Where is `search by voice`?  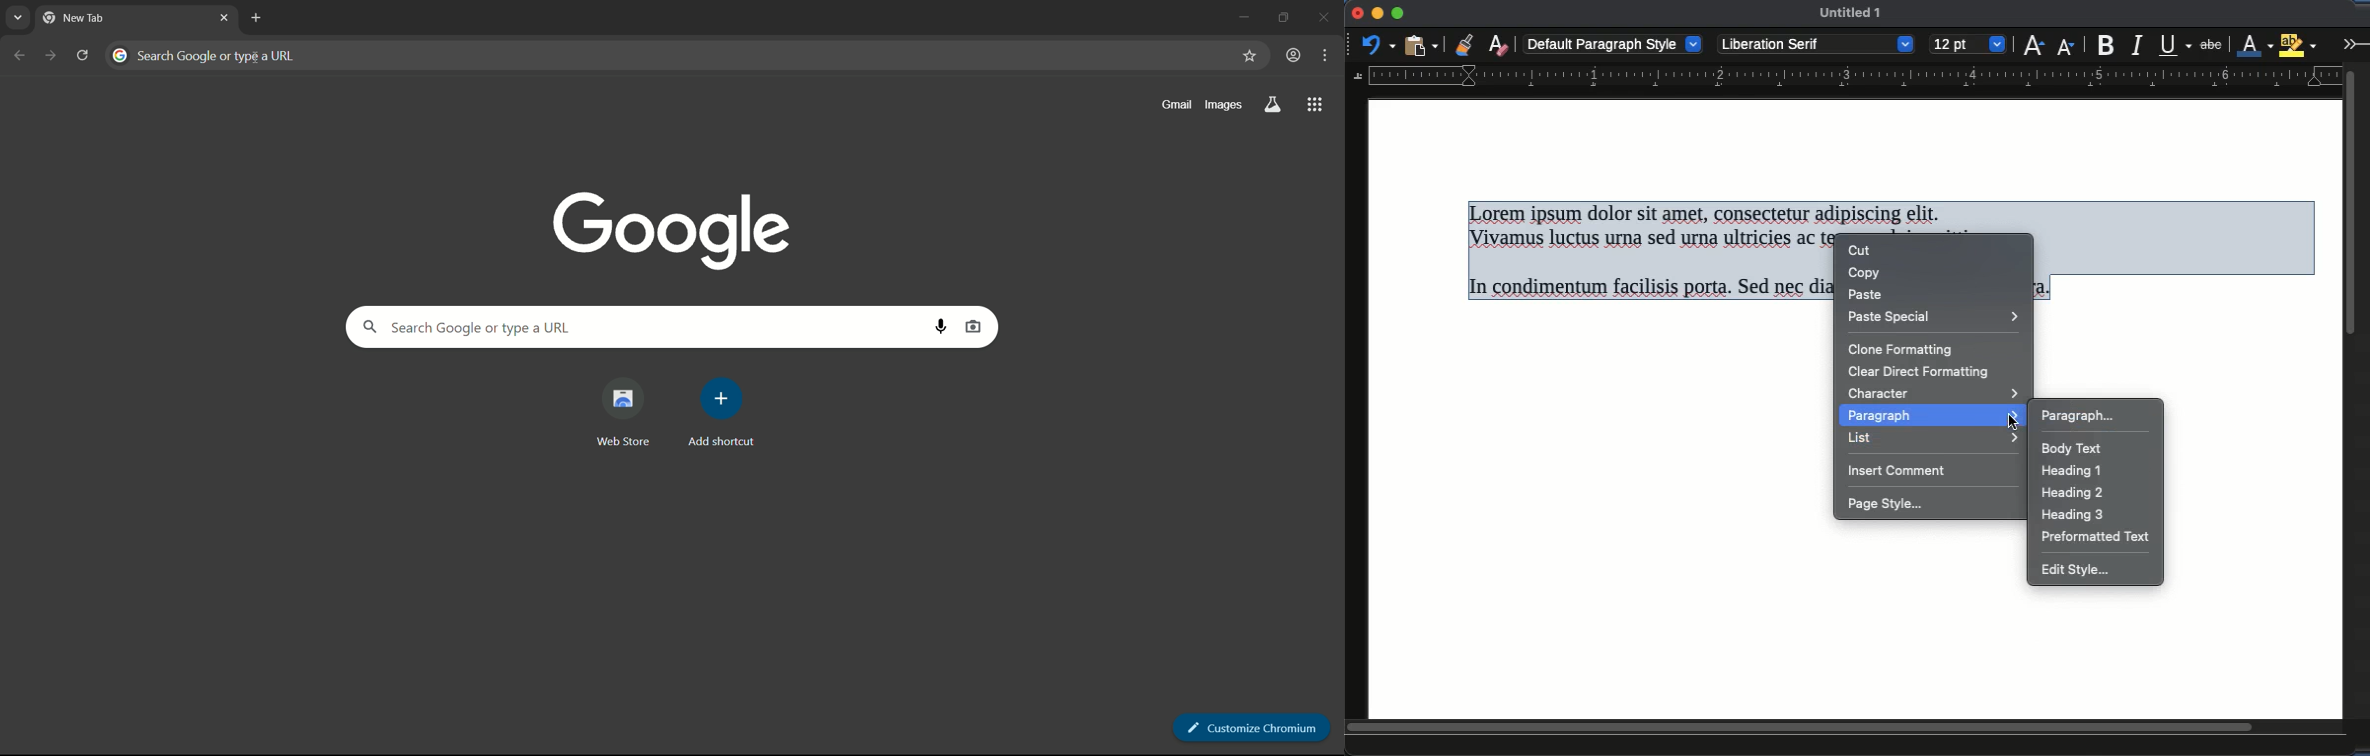
search by voice is located at coordinates (943, 327).